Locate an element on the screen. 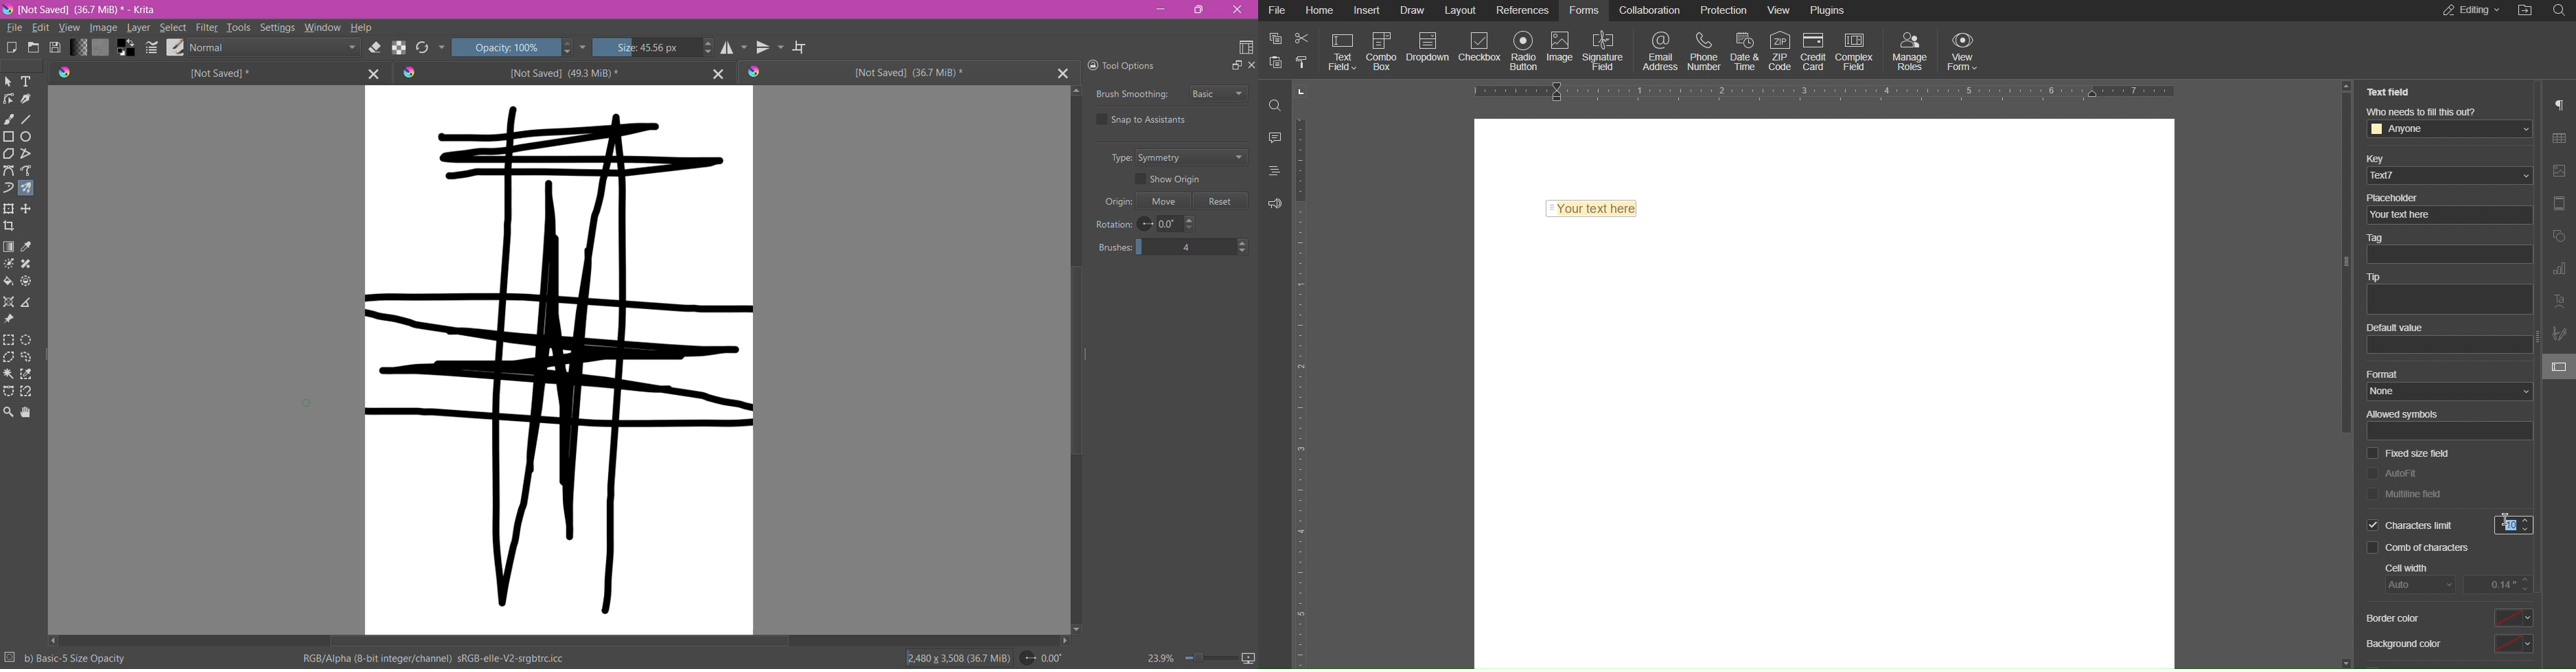 The height and width of the screenshot is (672, 2576). Wrap Around Mode is located at coordinates (800, 48).